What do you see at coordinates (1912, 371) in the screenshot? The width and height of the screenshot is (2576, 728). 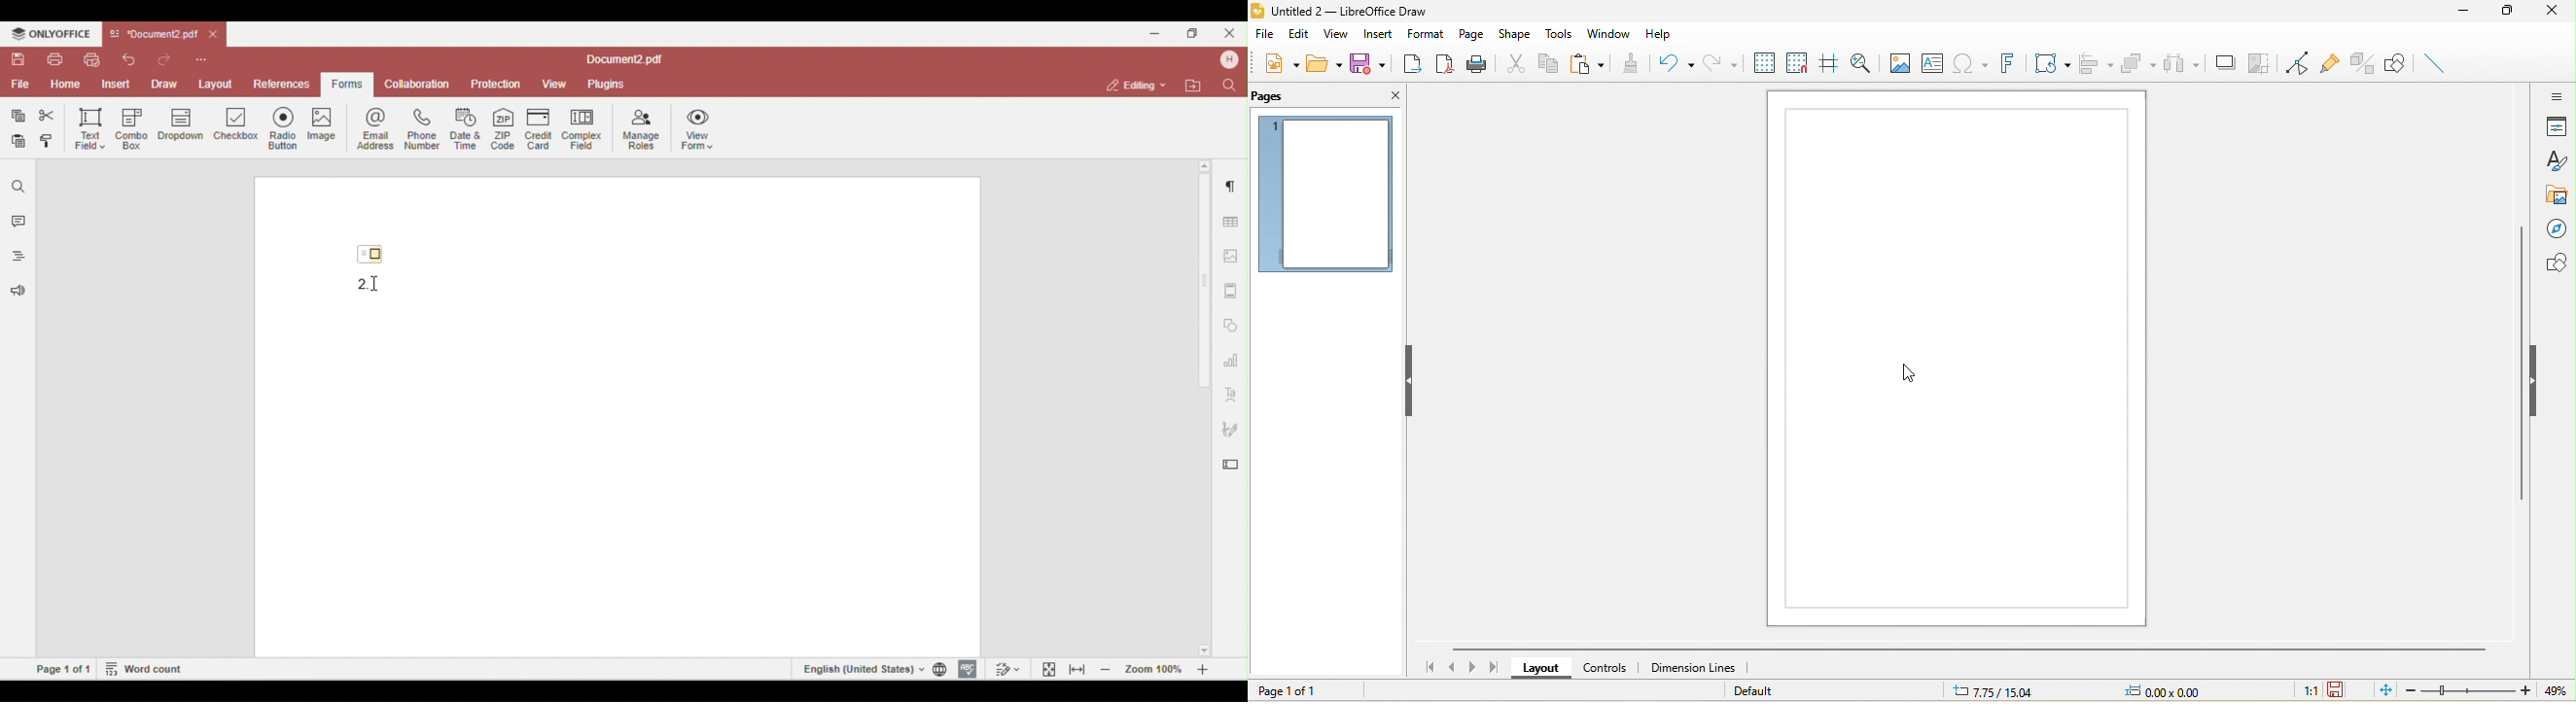 I see `cursor` at bounding box center [1912, 371].